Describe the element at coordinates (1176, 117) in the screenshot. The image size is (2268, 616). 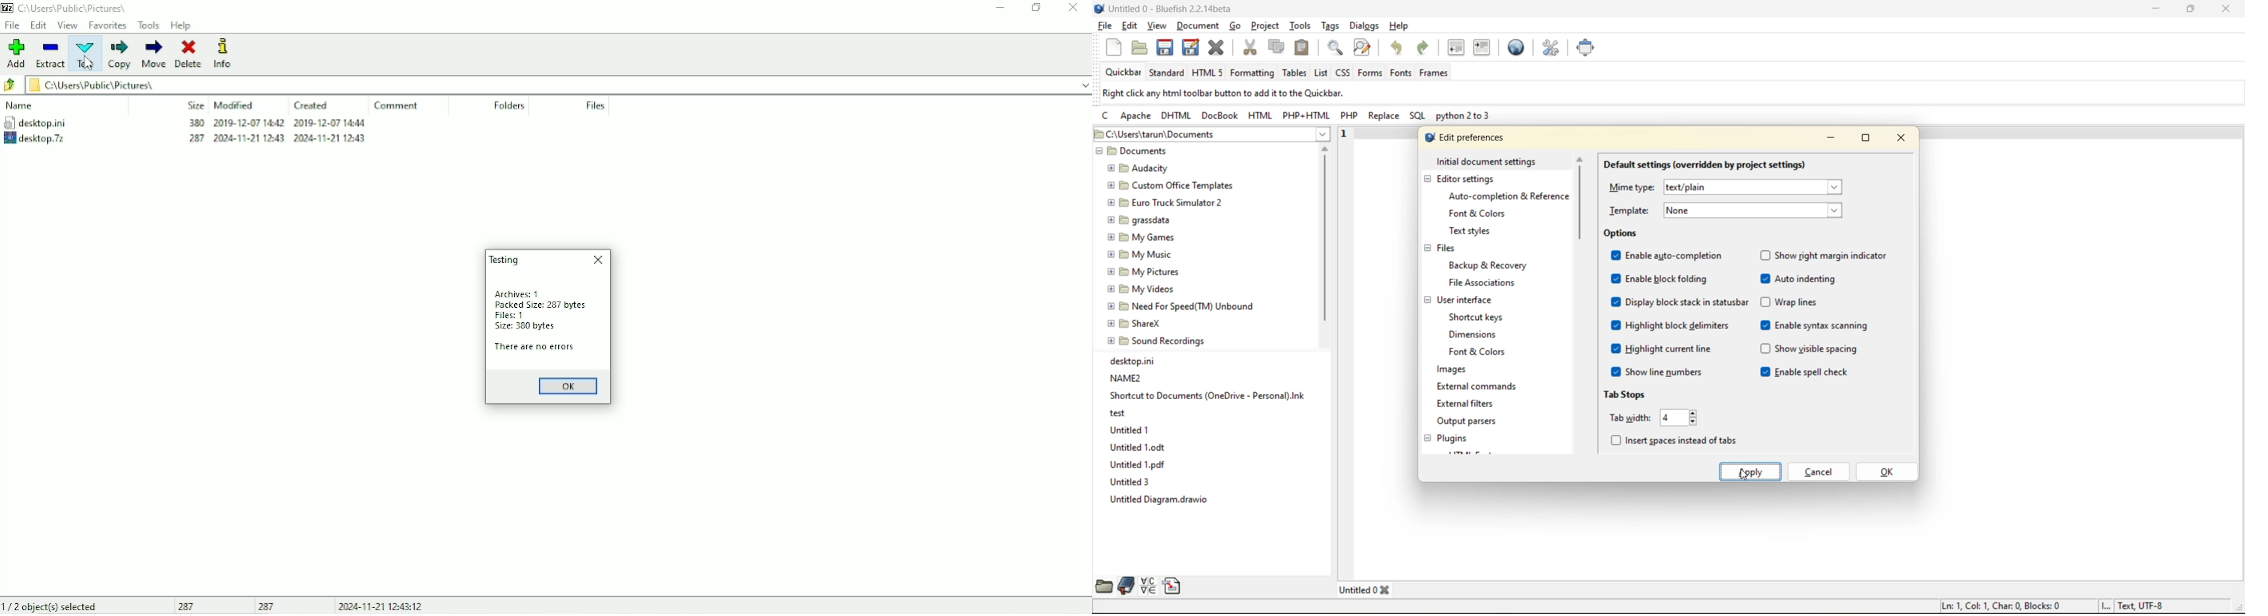
I see `dhtml` at that location.